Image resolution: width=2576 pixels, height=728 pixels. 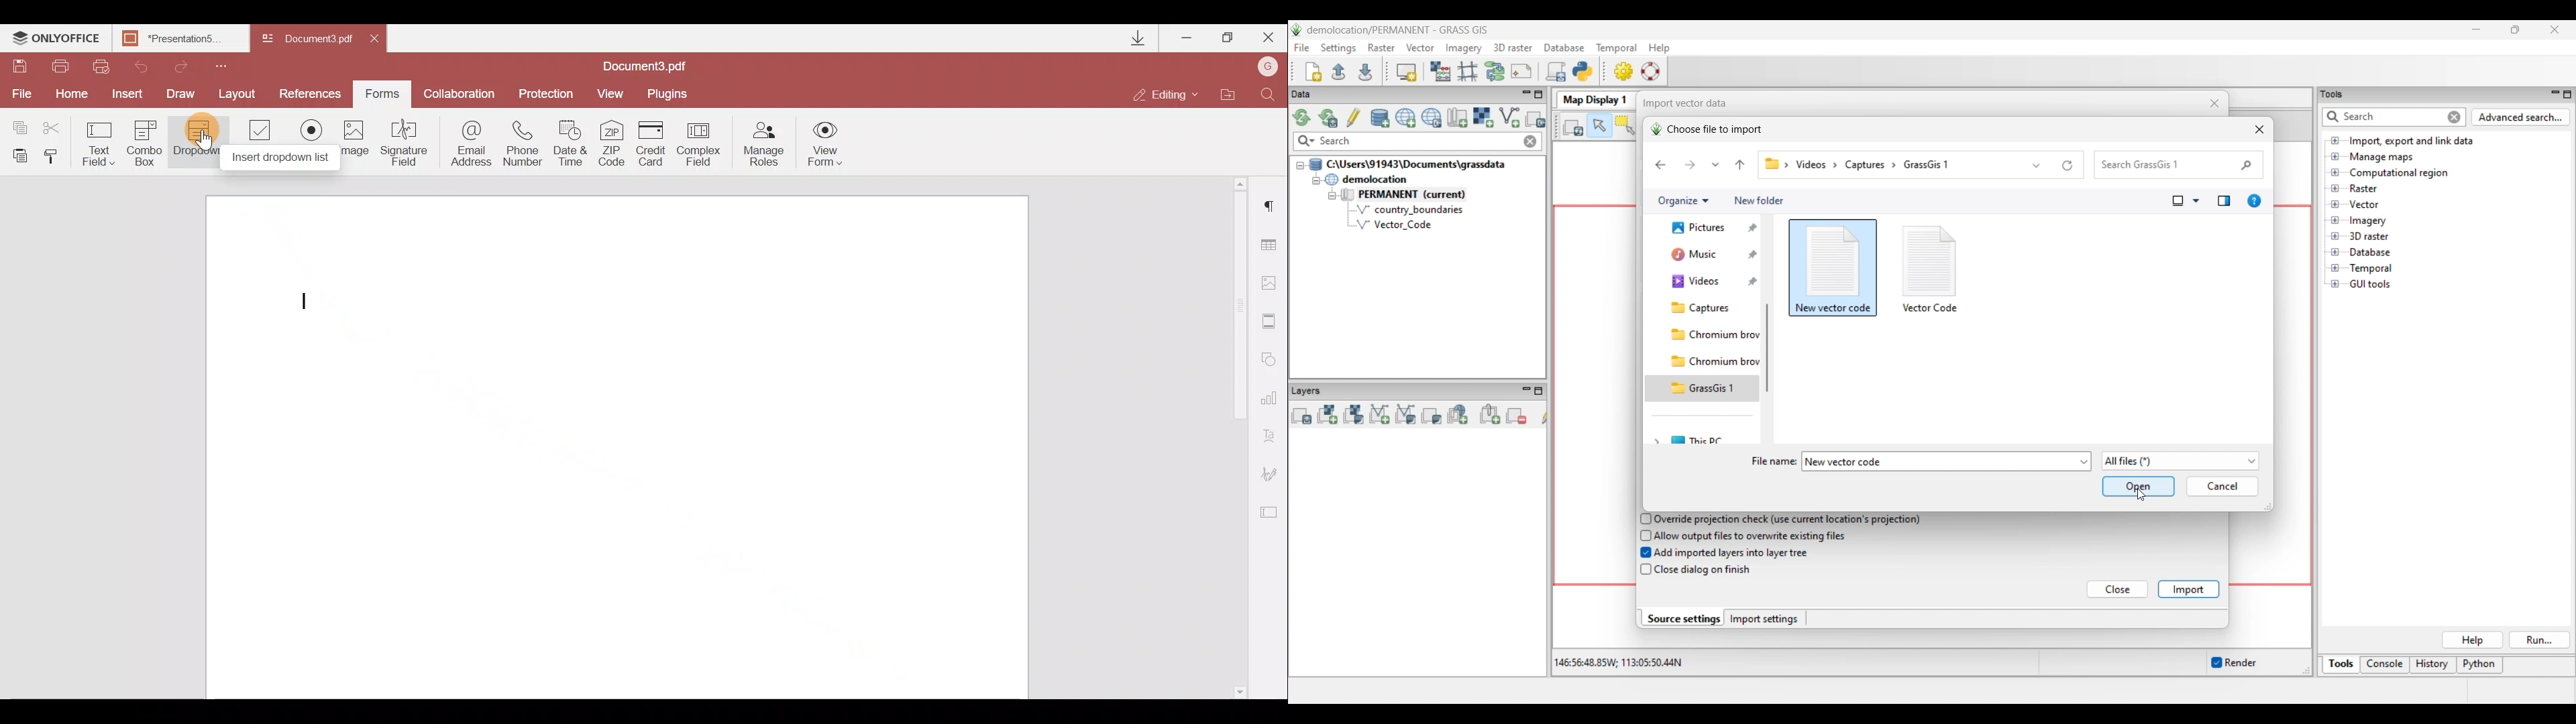 I want to click on Radio button, so click(x=311, y=142).